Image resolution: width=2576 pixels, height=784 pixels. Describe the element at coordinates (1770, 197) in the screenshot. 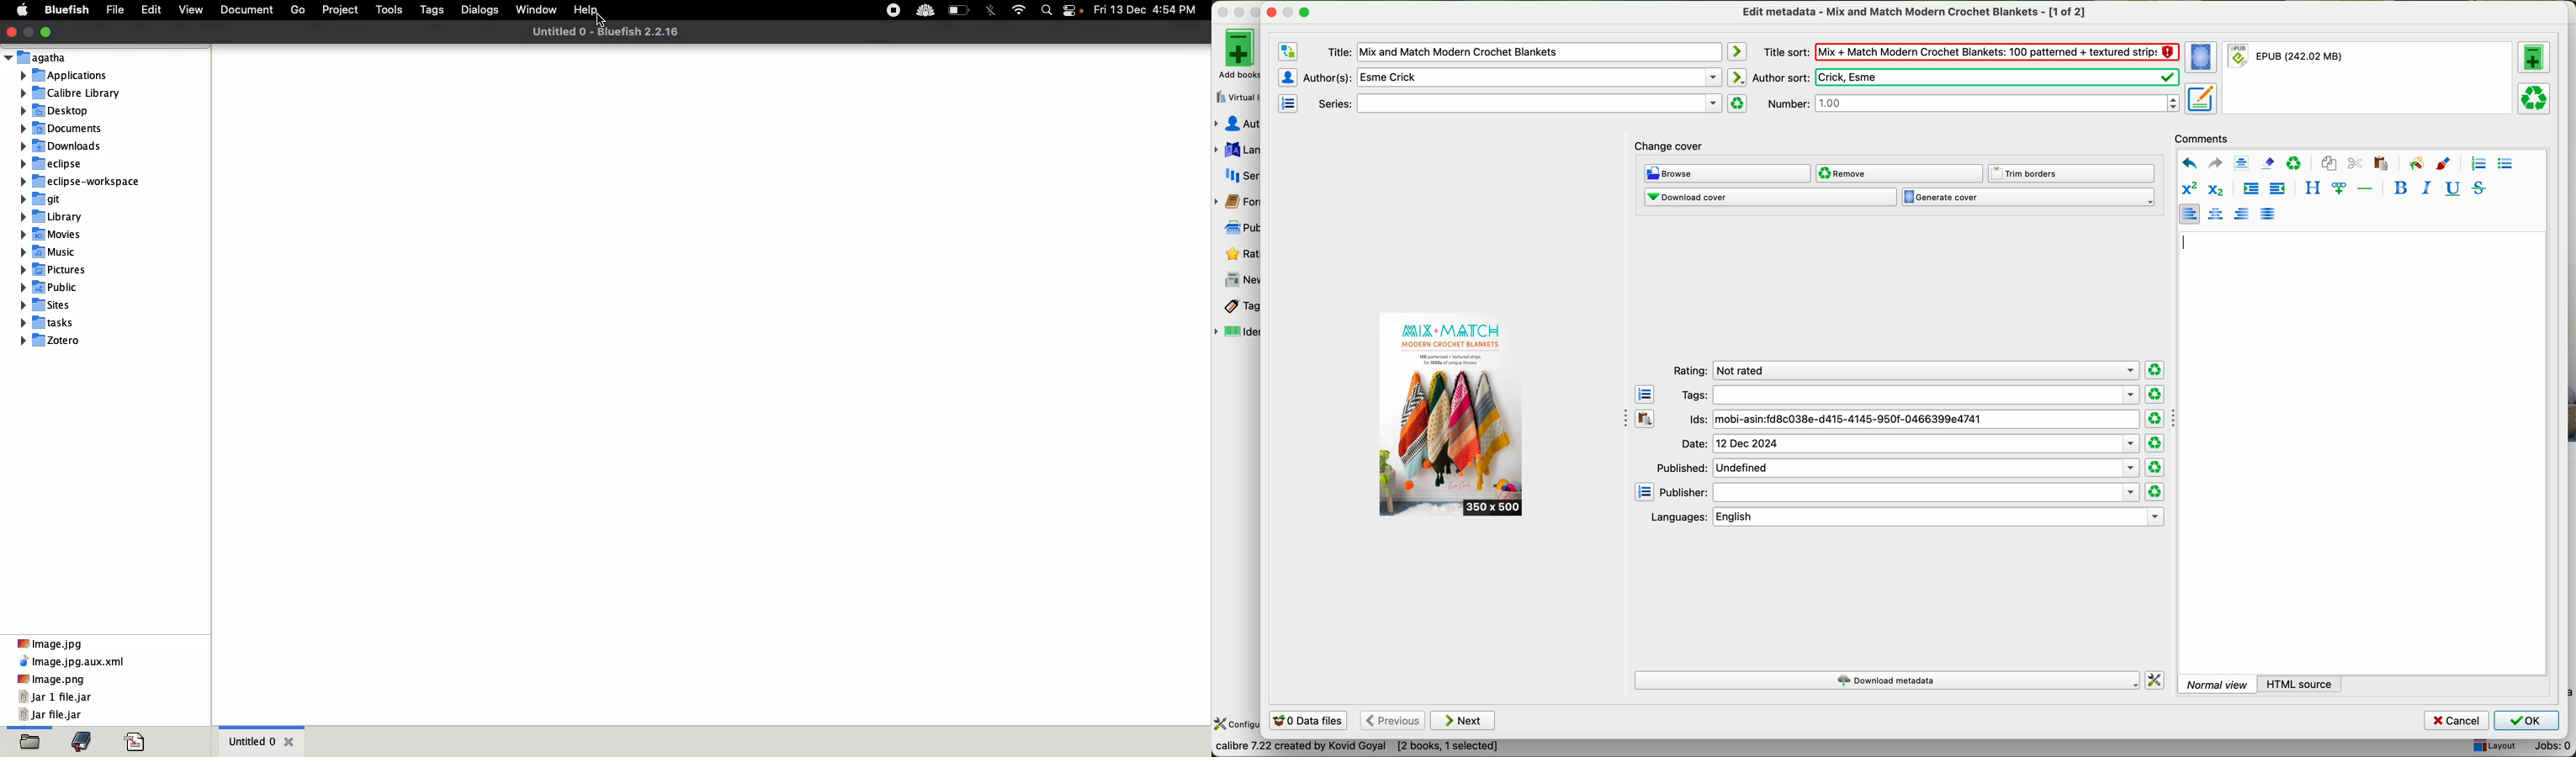

I see `download cover` at that location.